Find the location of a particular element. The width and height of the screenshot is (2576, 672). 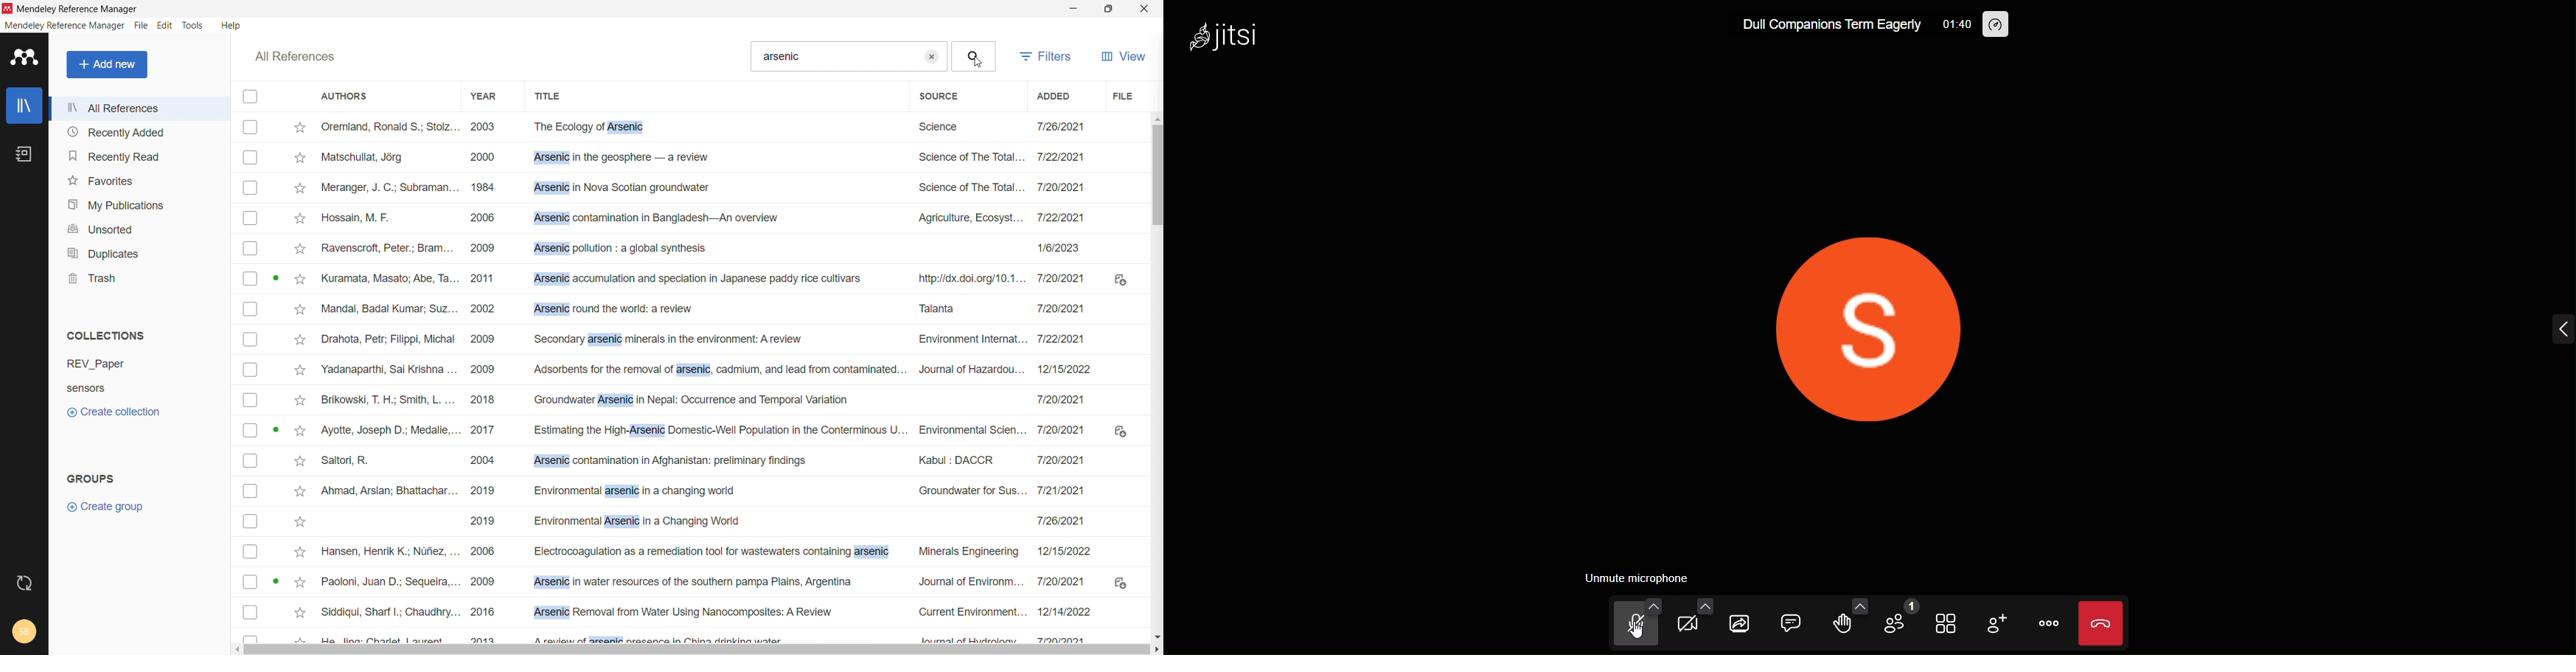

display picture is located at coordinates (1876, 330).